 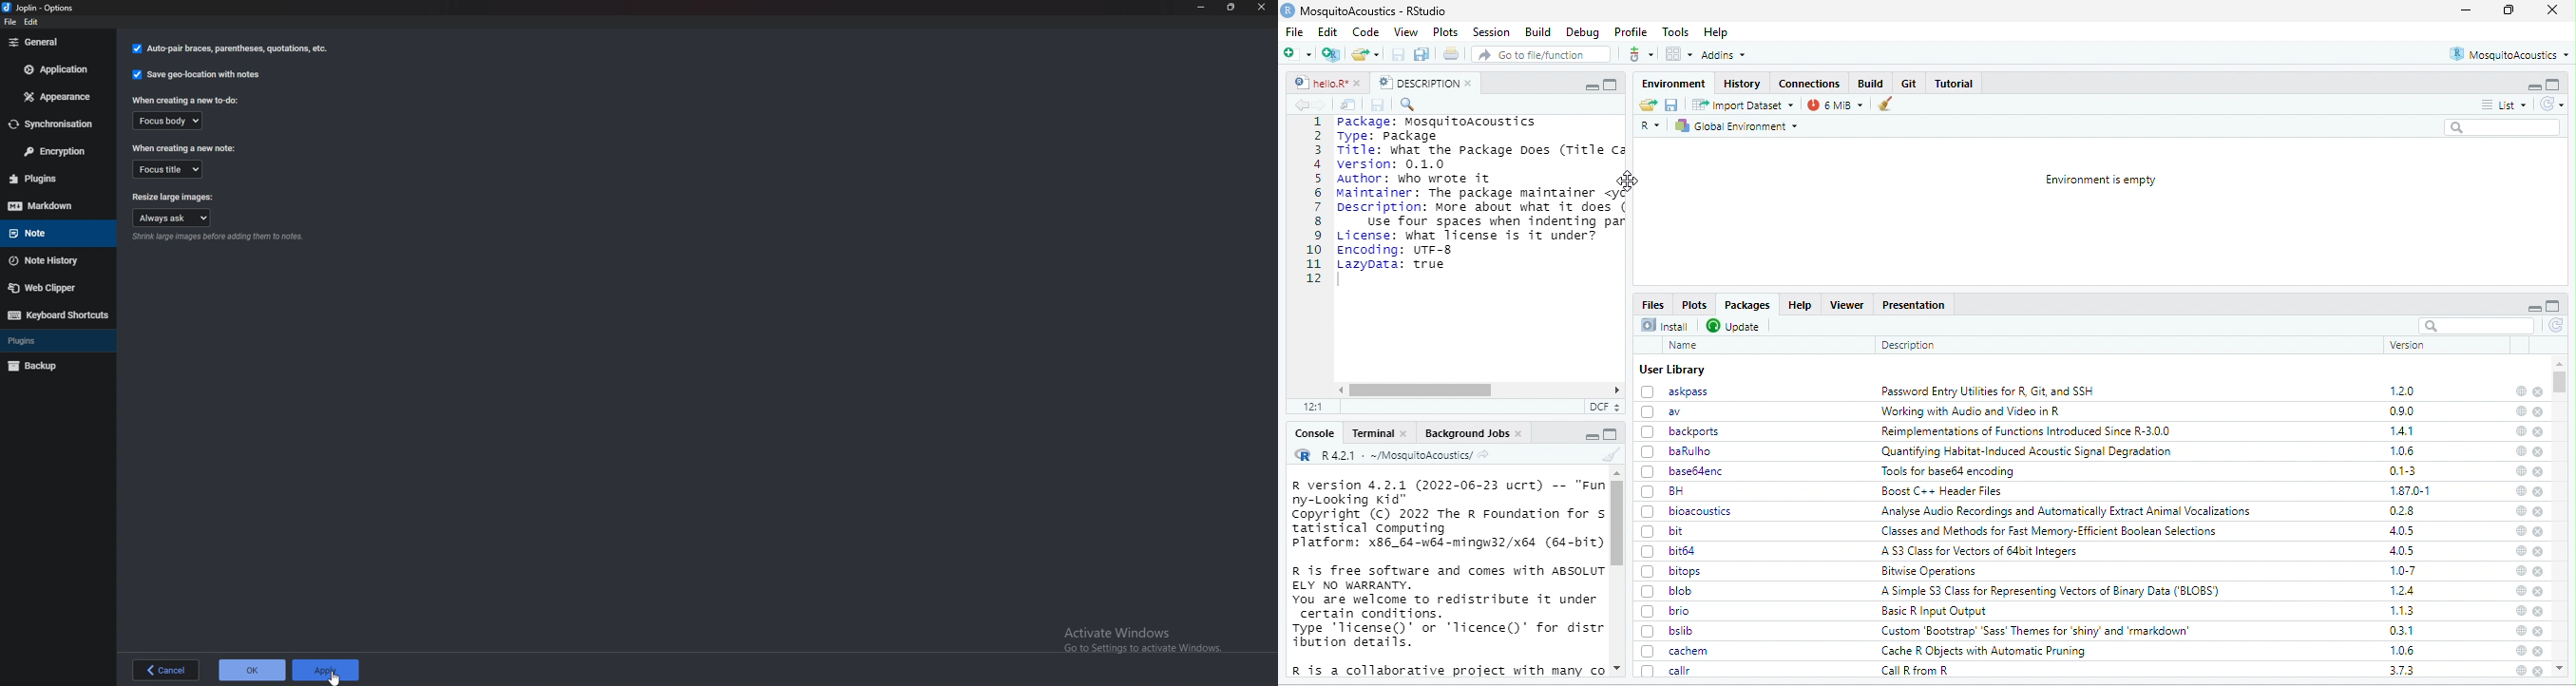 I want to click on Resize, so click(x=1230, y=7).